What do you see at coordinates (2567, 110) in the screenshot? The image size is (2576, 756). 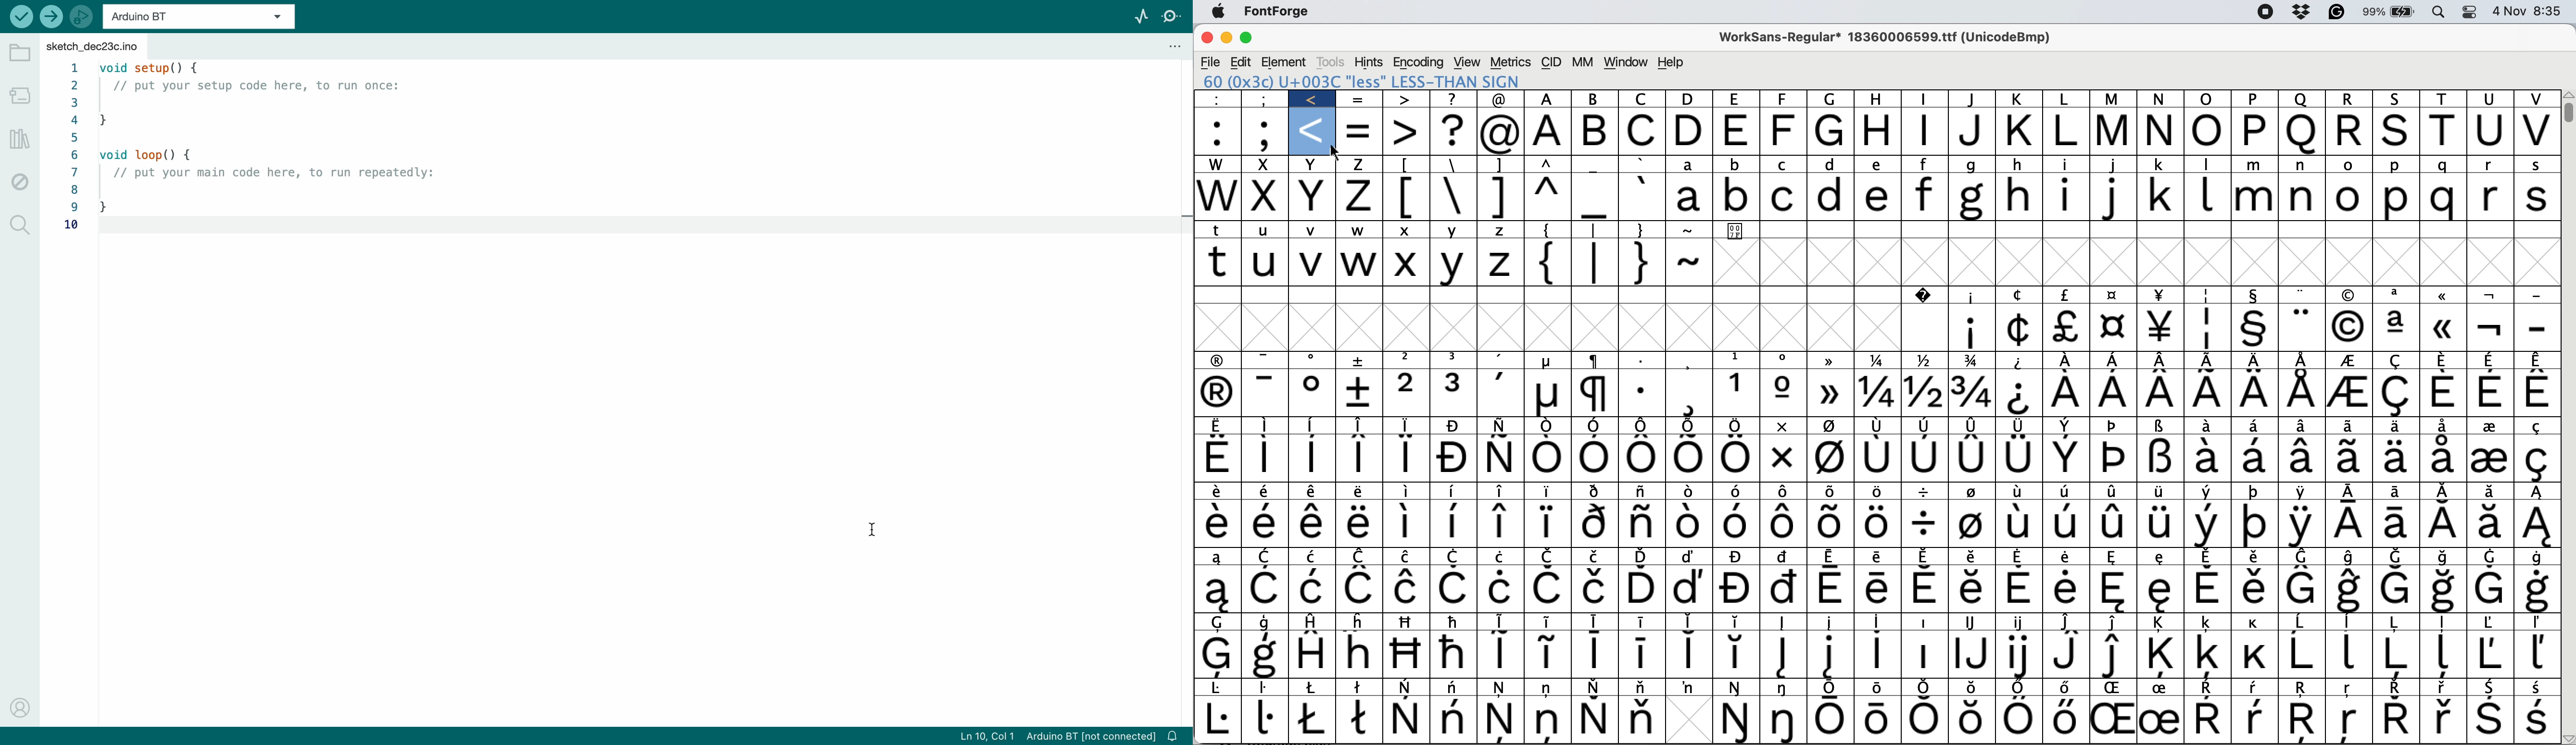 I see `vertical scroll bar` at bounding box center [2567, 110].